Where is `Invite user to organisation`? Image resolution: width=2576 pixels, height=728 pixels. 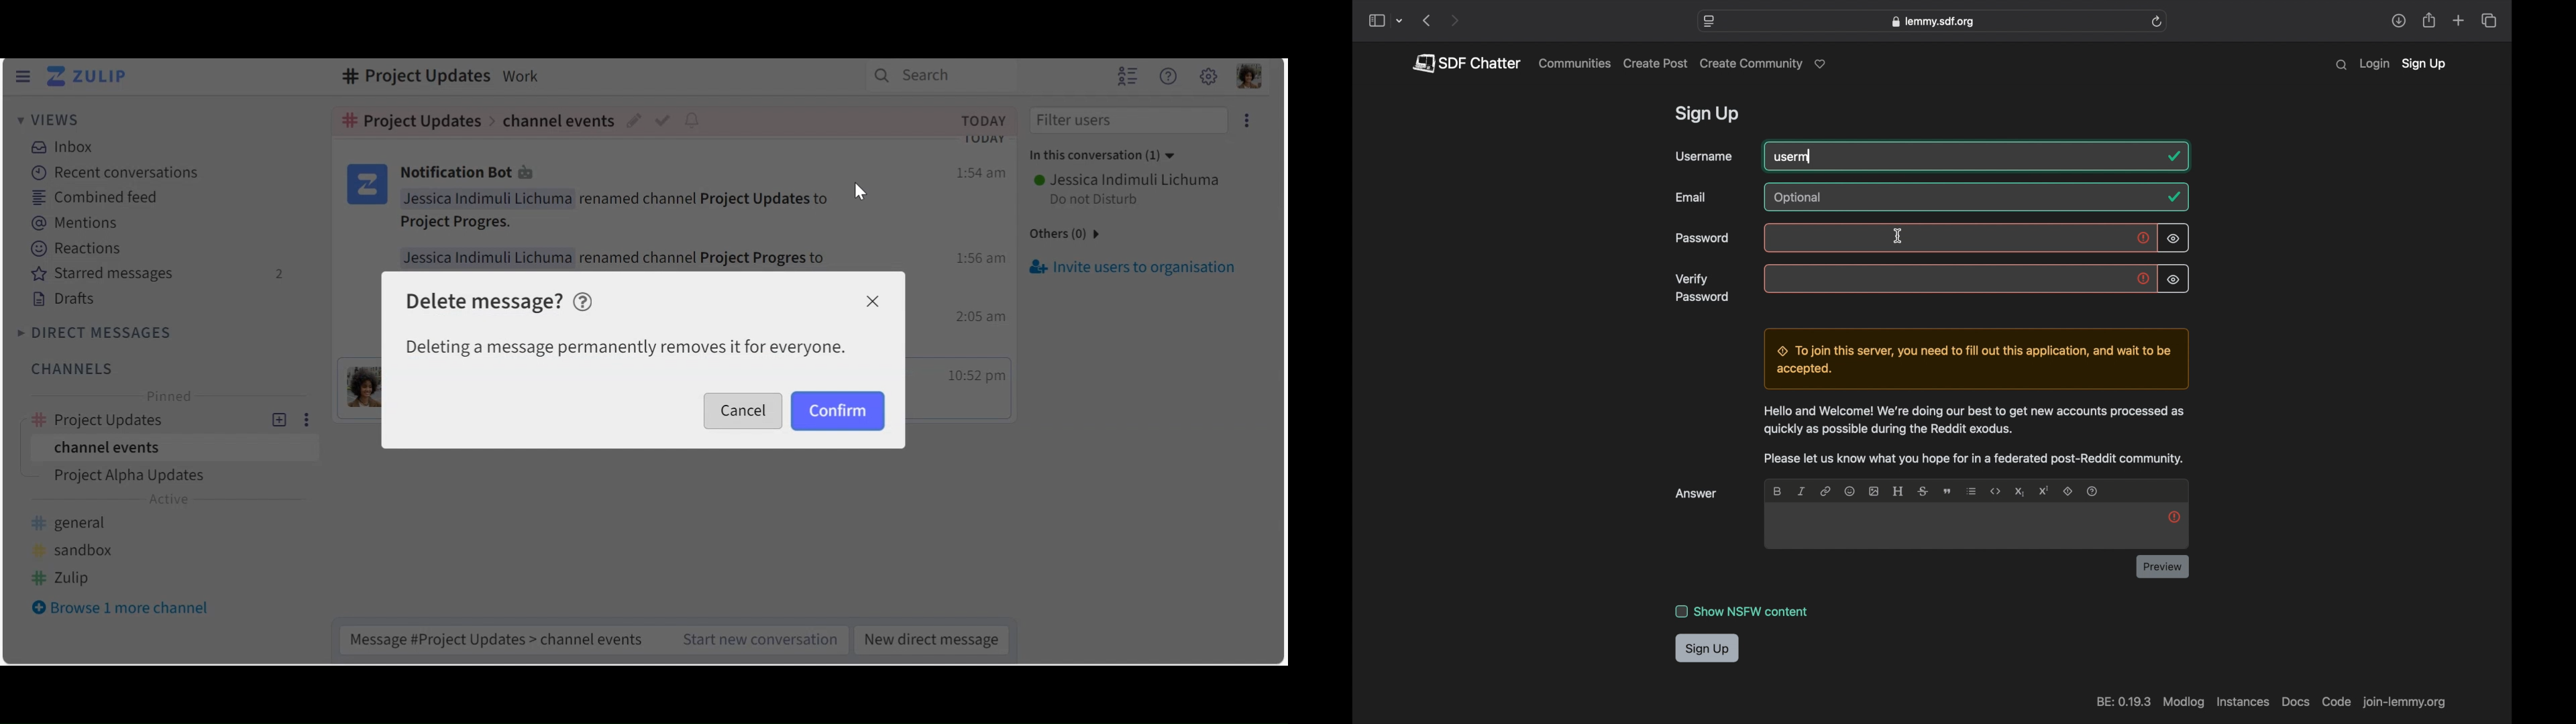
Invite user to organisation is located at coordinates (1245, 122).